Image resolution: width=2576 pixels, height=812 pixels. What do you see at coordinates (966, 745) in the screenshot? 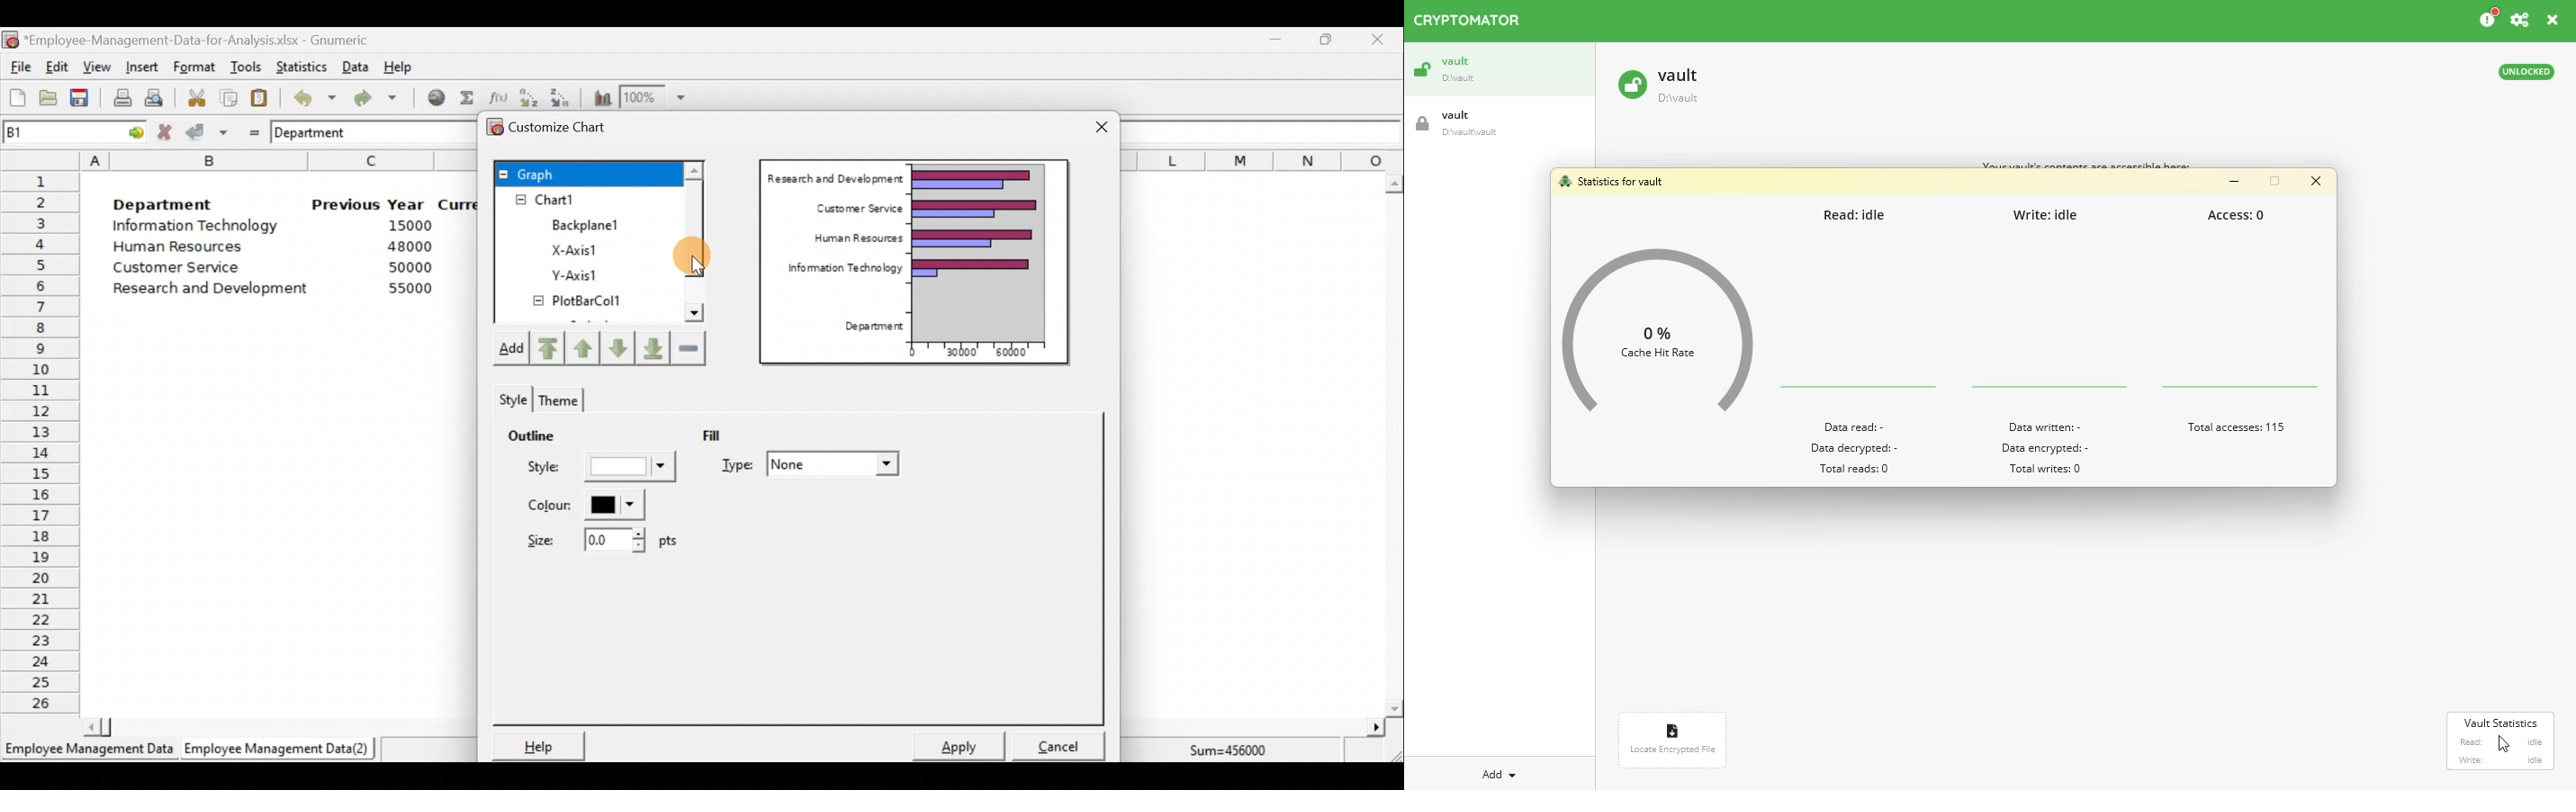
I see `Apply` at bounding box center [966, 745].